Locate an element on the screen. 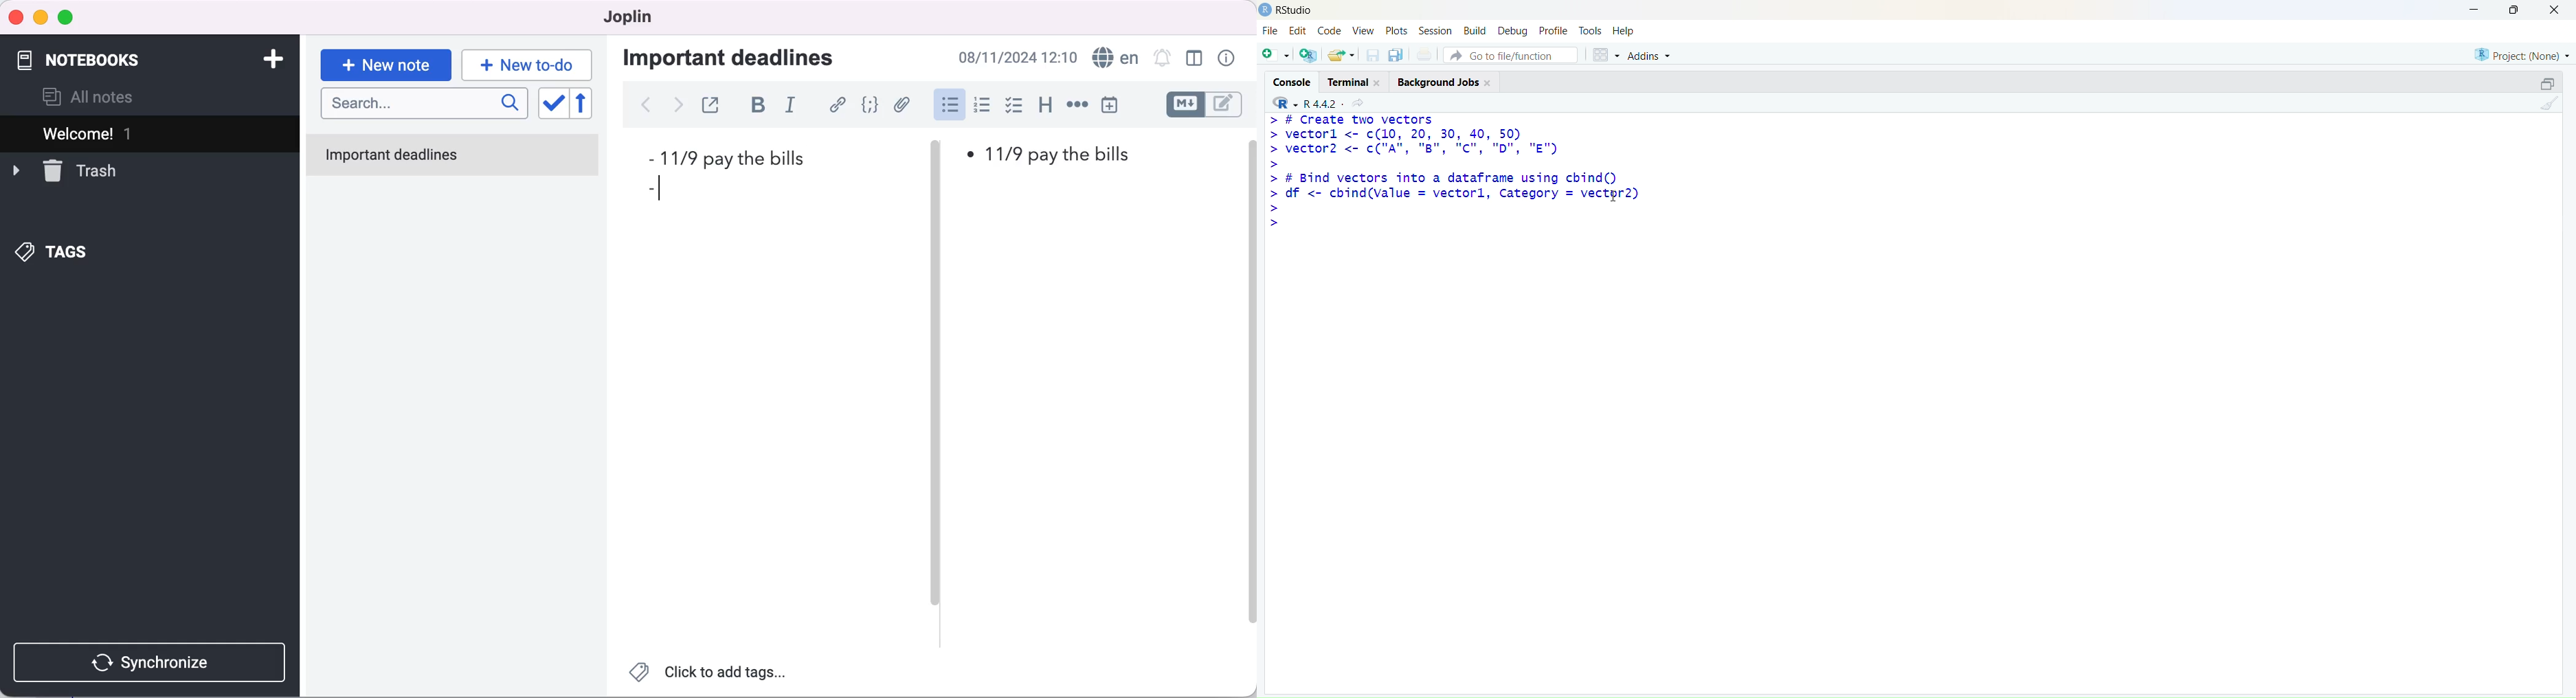  Build is located at coordinates (1475, 30).